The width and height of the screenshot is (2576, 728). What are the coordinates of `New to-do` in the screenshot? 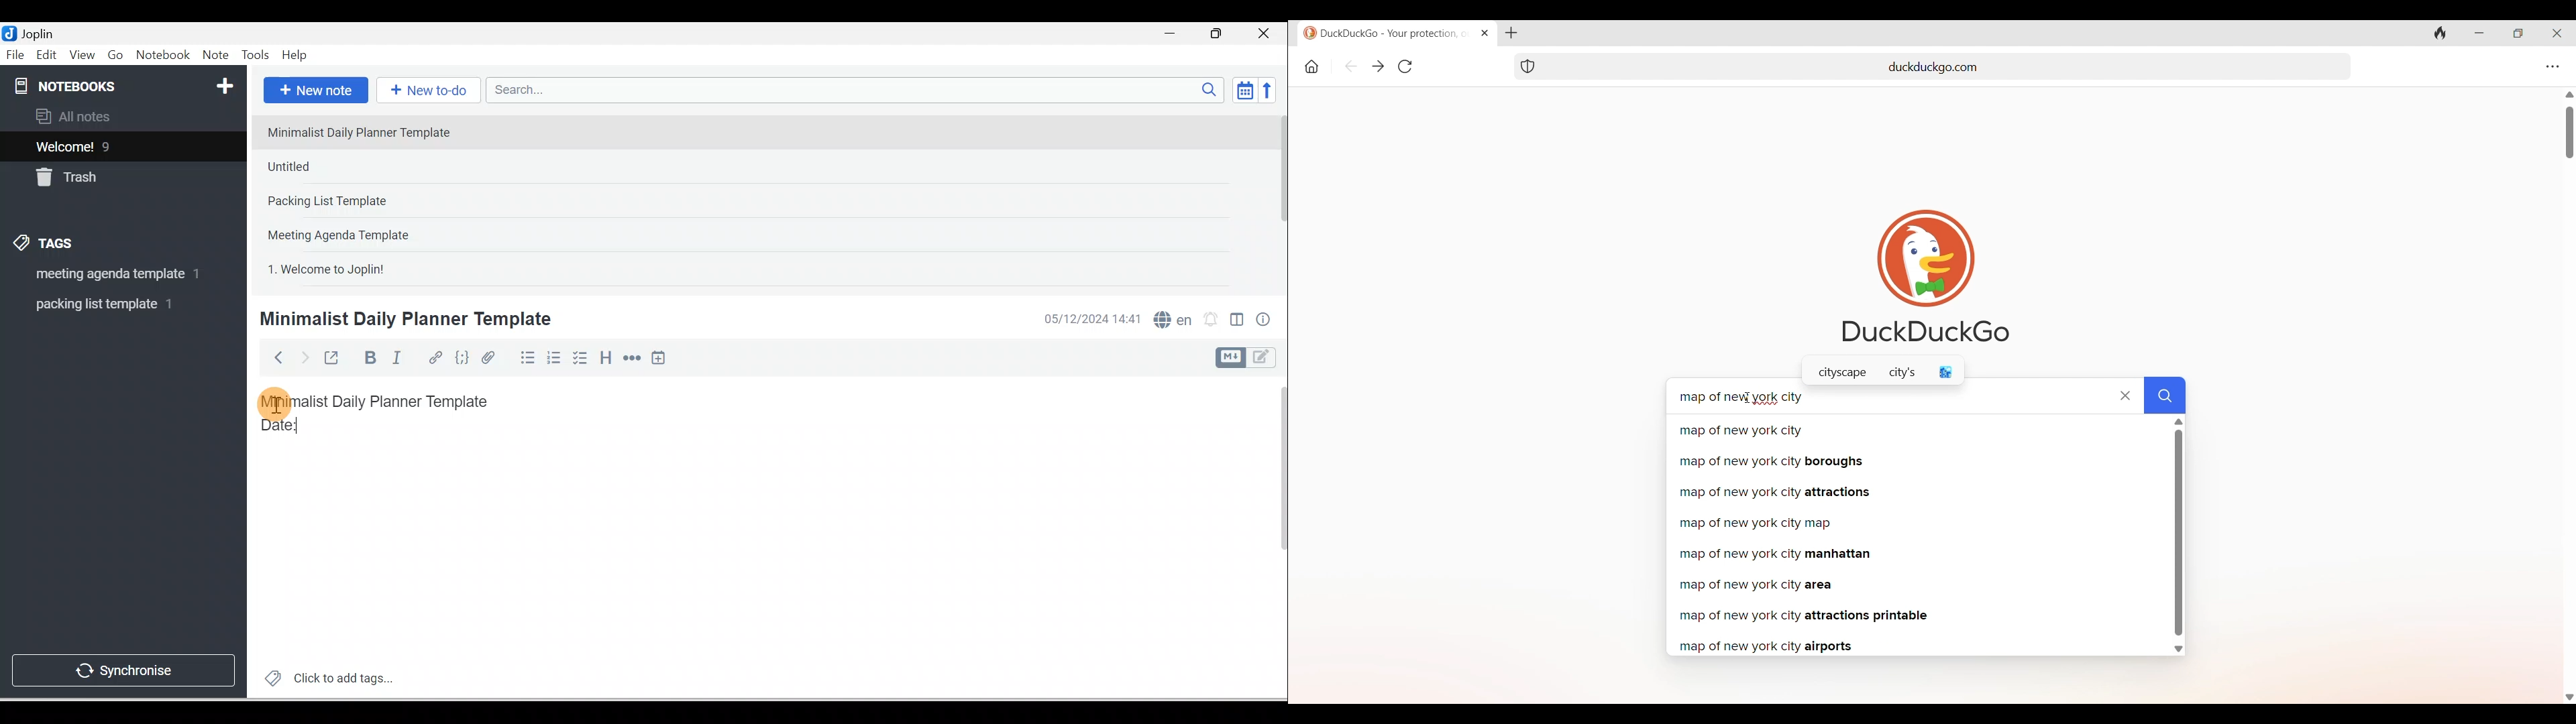 It's located at (425, 91).